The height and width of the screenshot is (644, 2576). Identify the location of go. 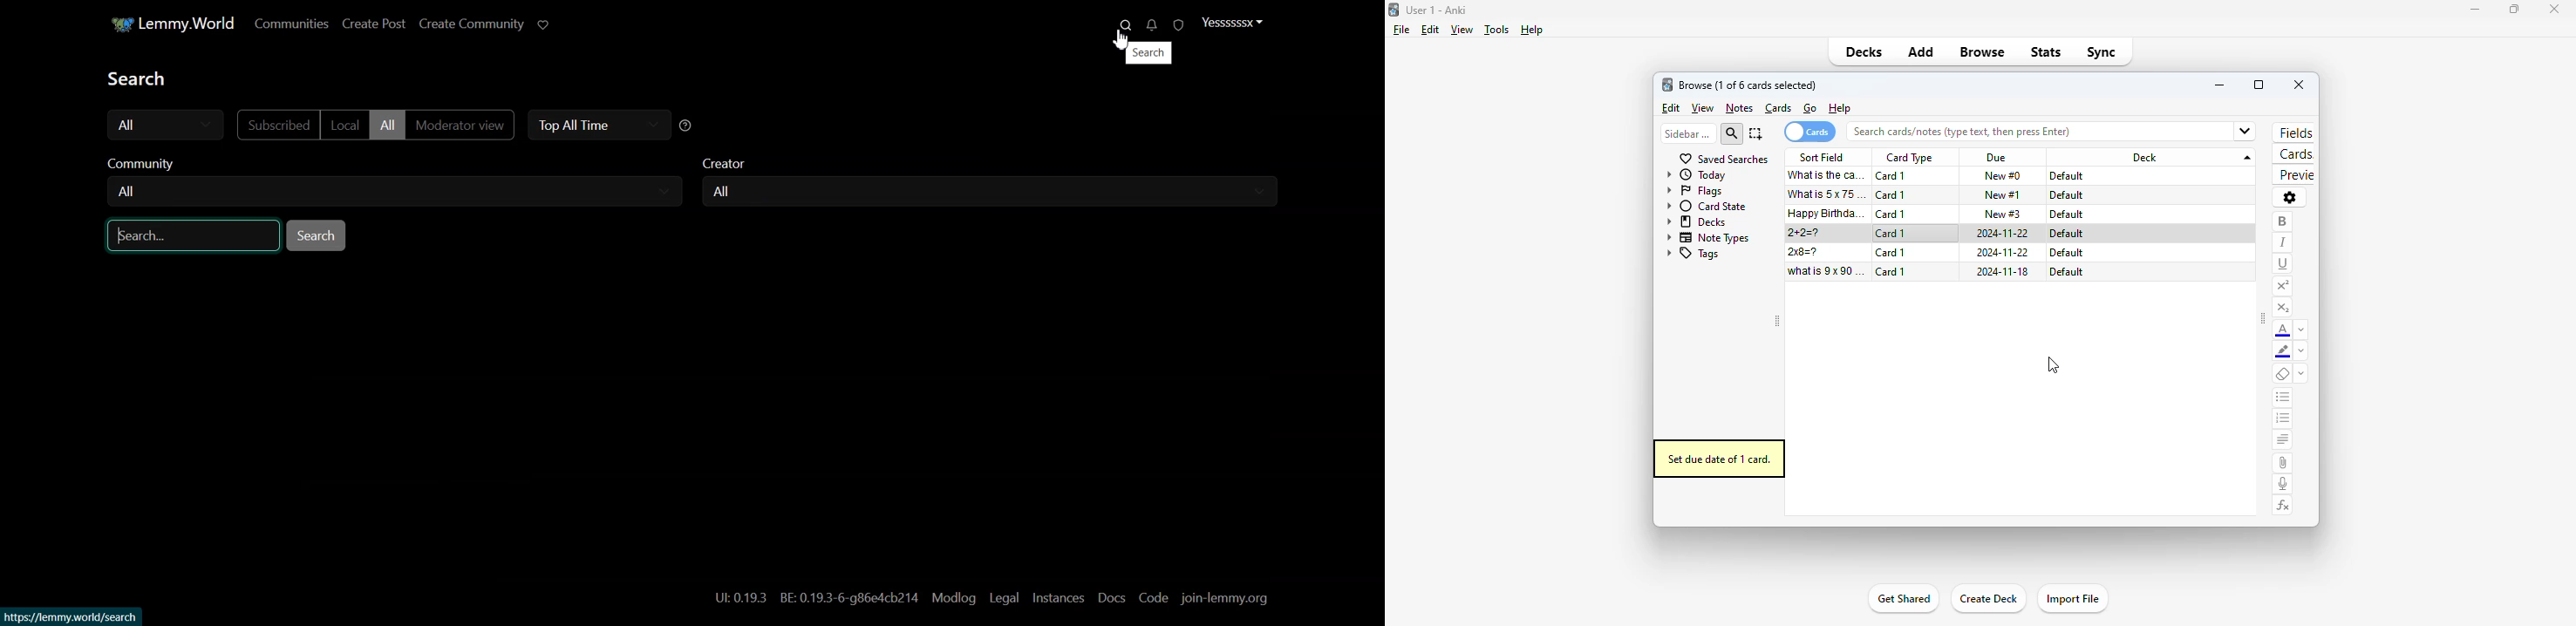
(1810, 108).